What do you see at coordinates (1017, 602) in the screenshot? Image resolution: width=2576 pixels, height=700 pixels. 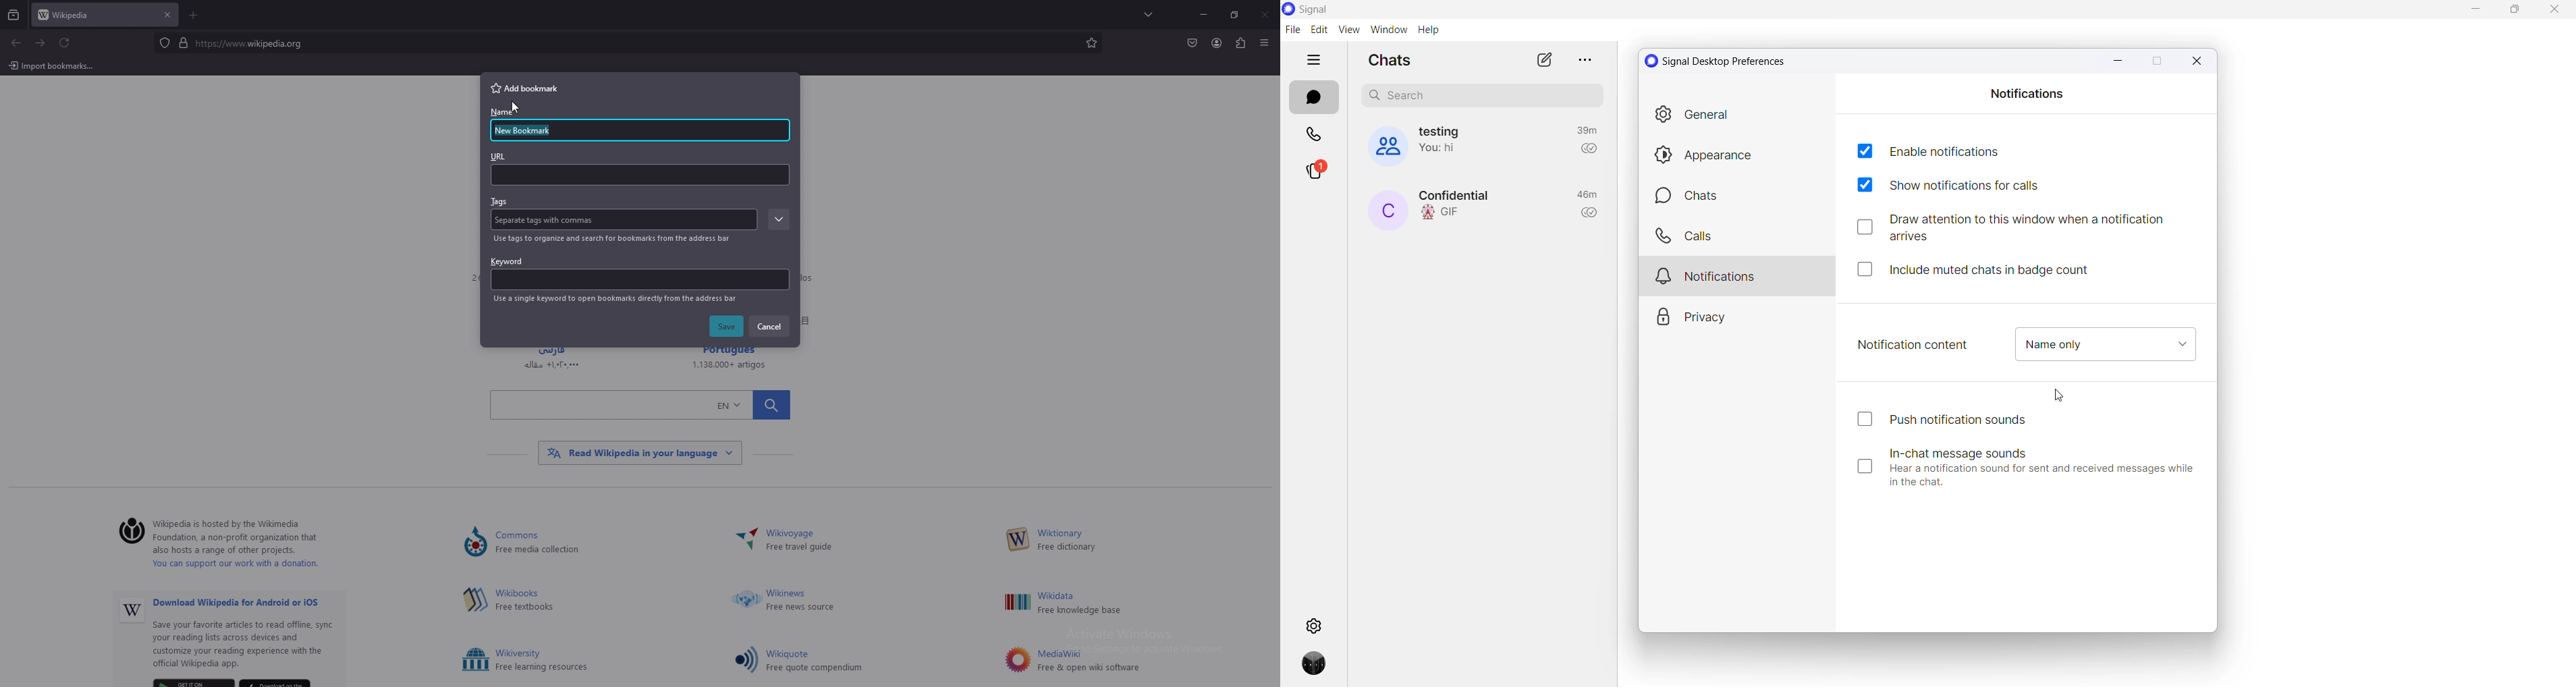 I see `` at bounding box center [1017, 602].